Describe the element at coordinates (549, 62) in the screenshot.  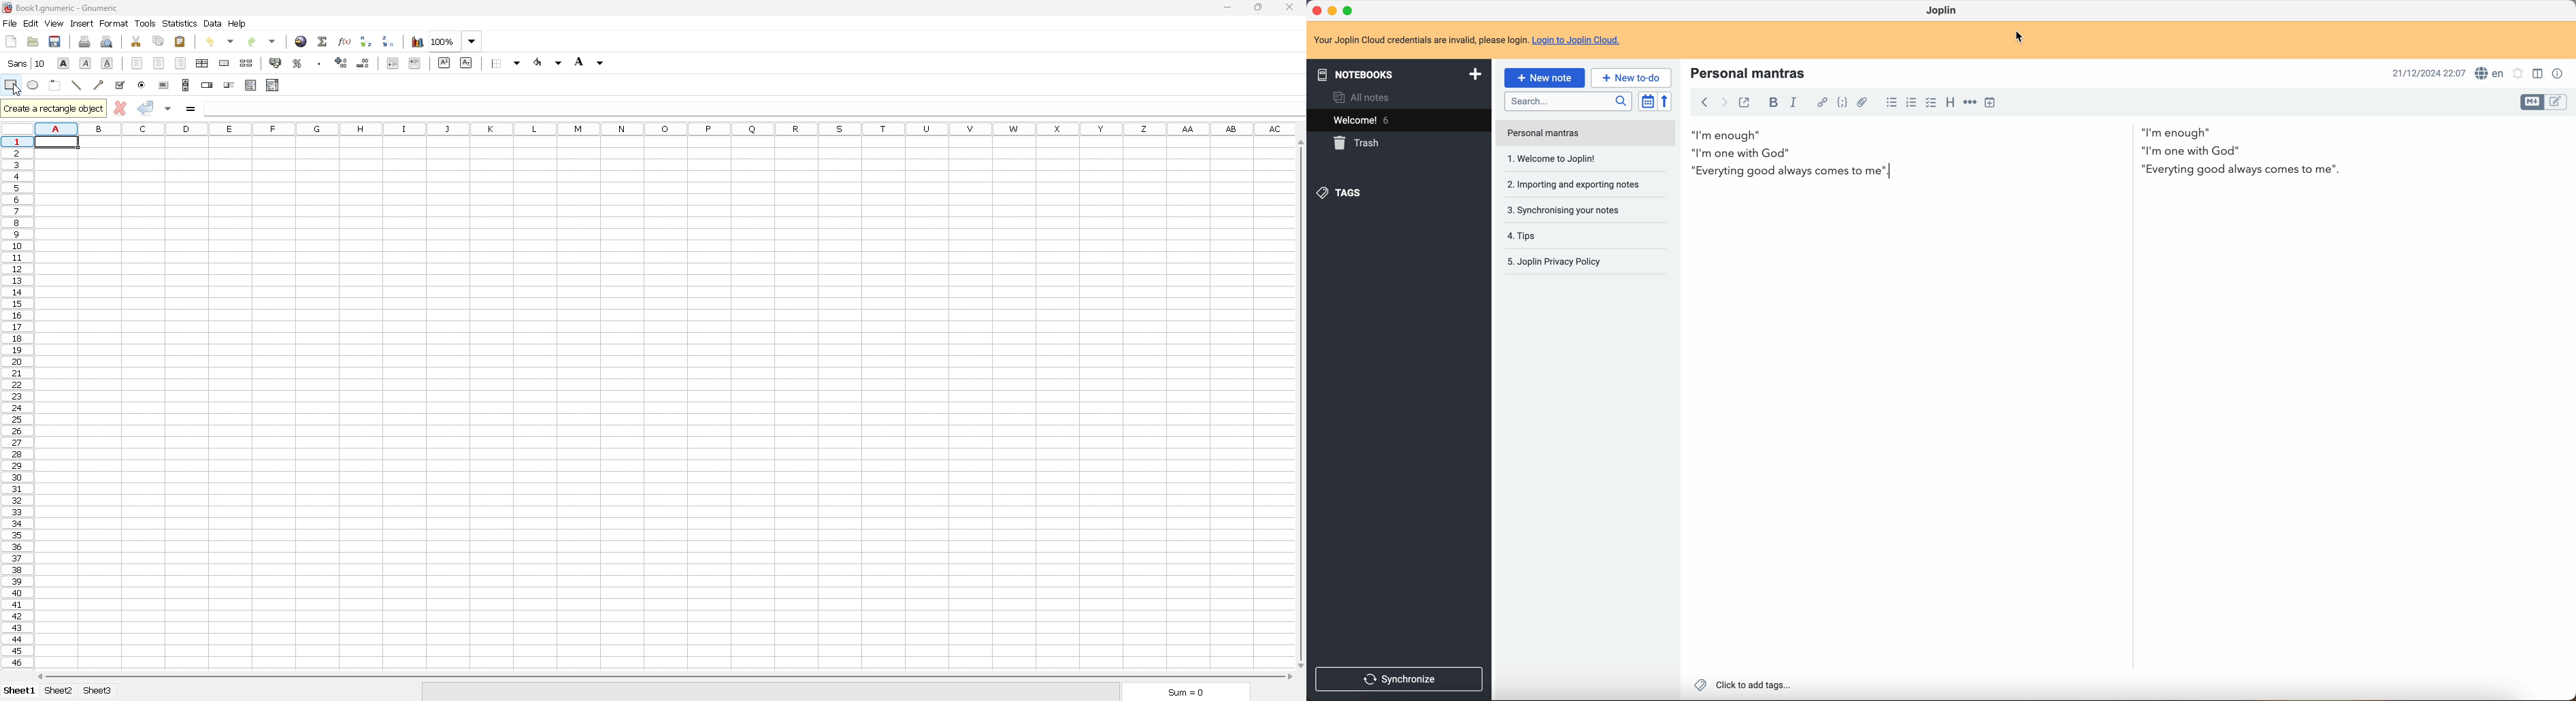
I see `foreground` at that location.